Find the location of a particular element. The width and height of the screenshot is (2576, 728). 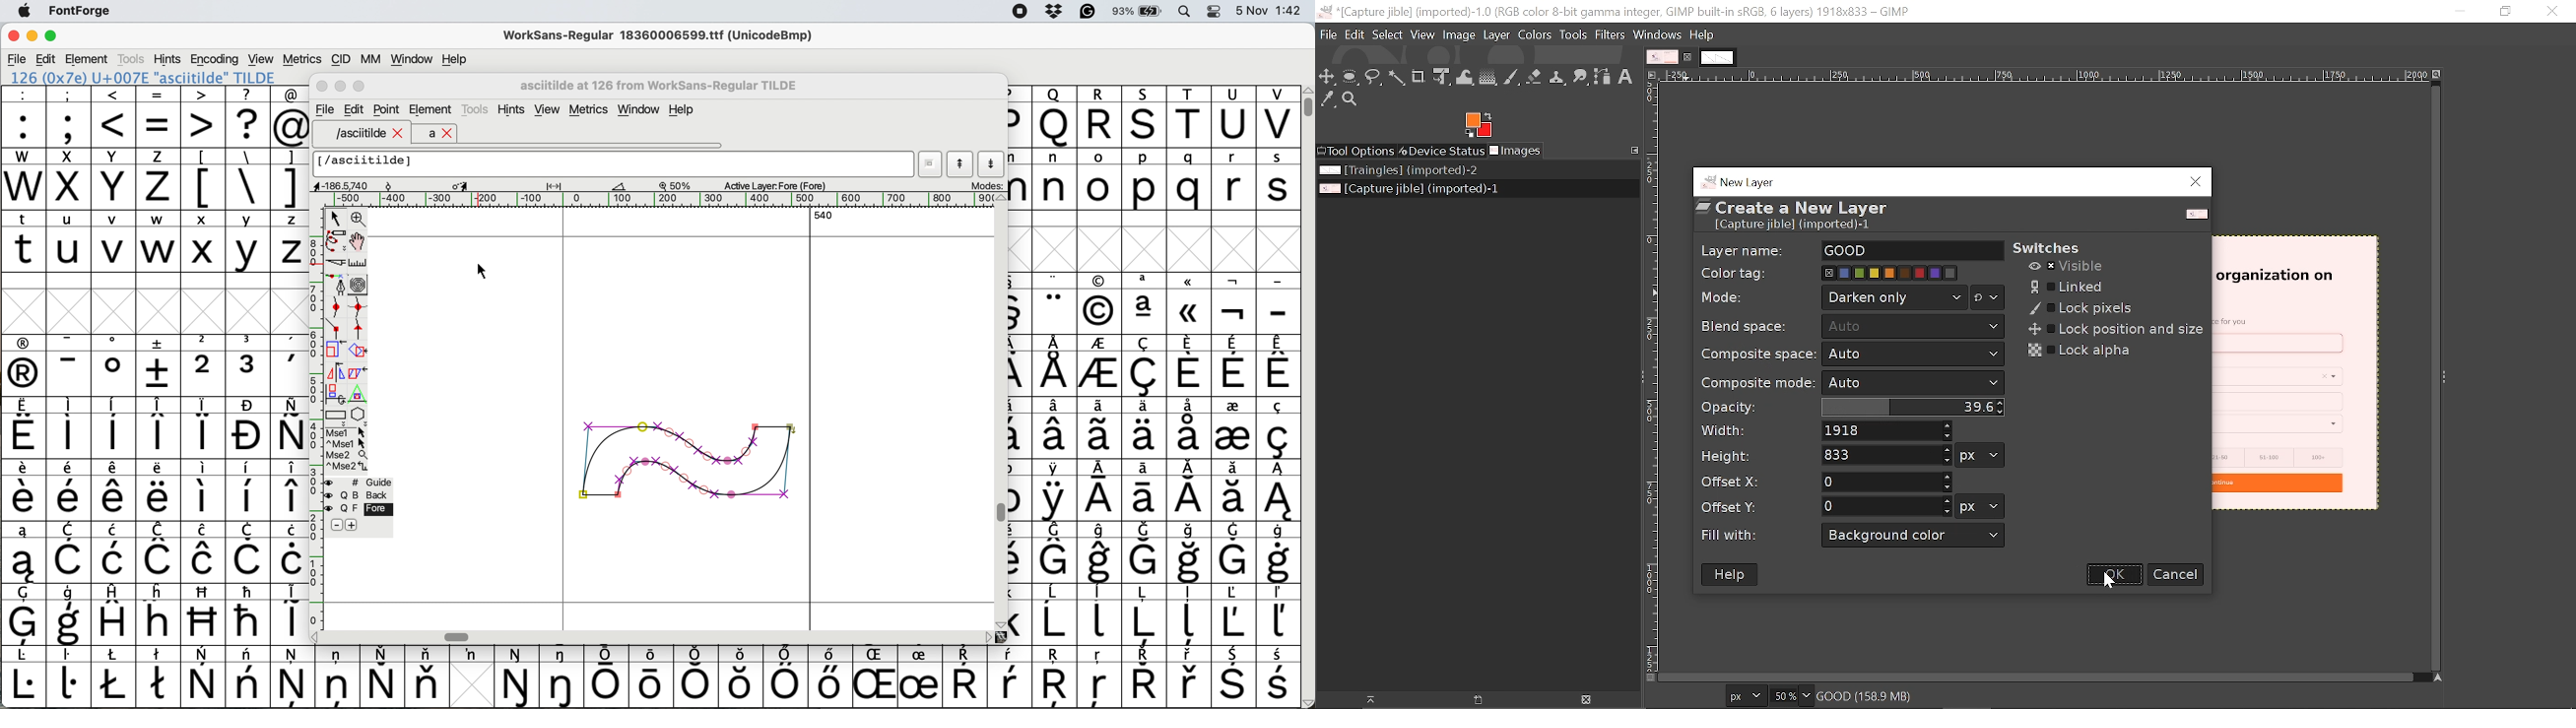

Auto v is located at coordinates (1914, 328).